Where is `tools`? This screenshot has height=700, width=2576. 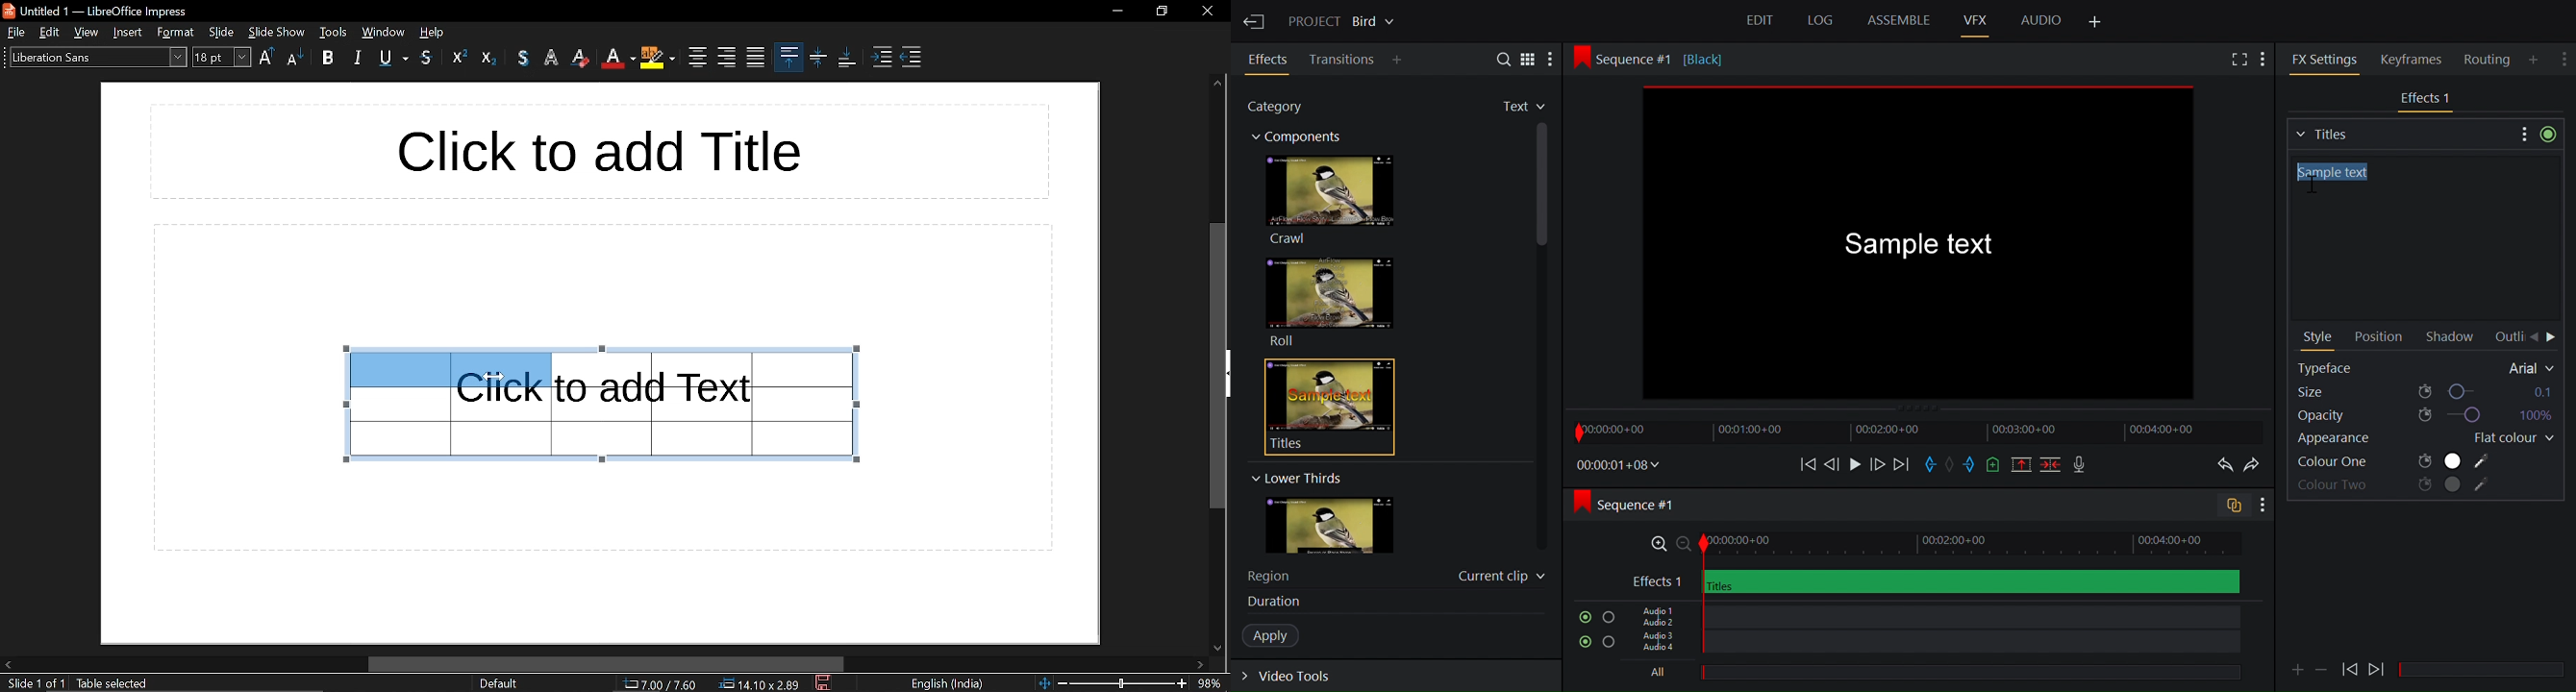 tools is located at coordinates (383, 32).